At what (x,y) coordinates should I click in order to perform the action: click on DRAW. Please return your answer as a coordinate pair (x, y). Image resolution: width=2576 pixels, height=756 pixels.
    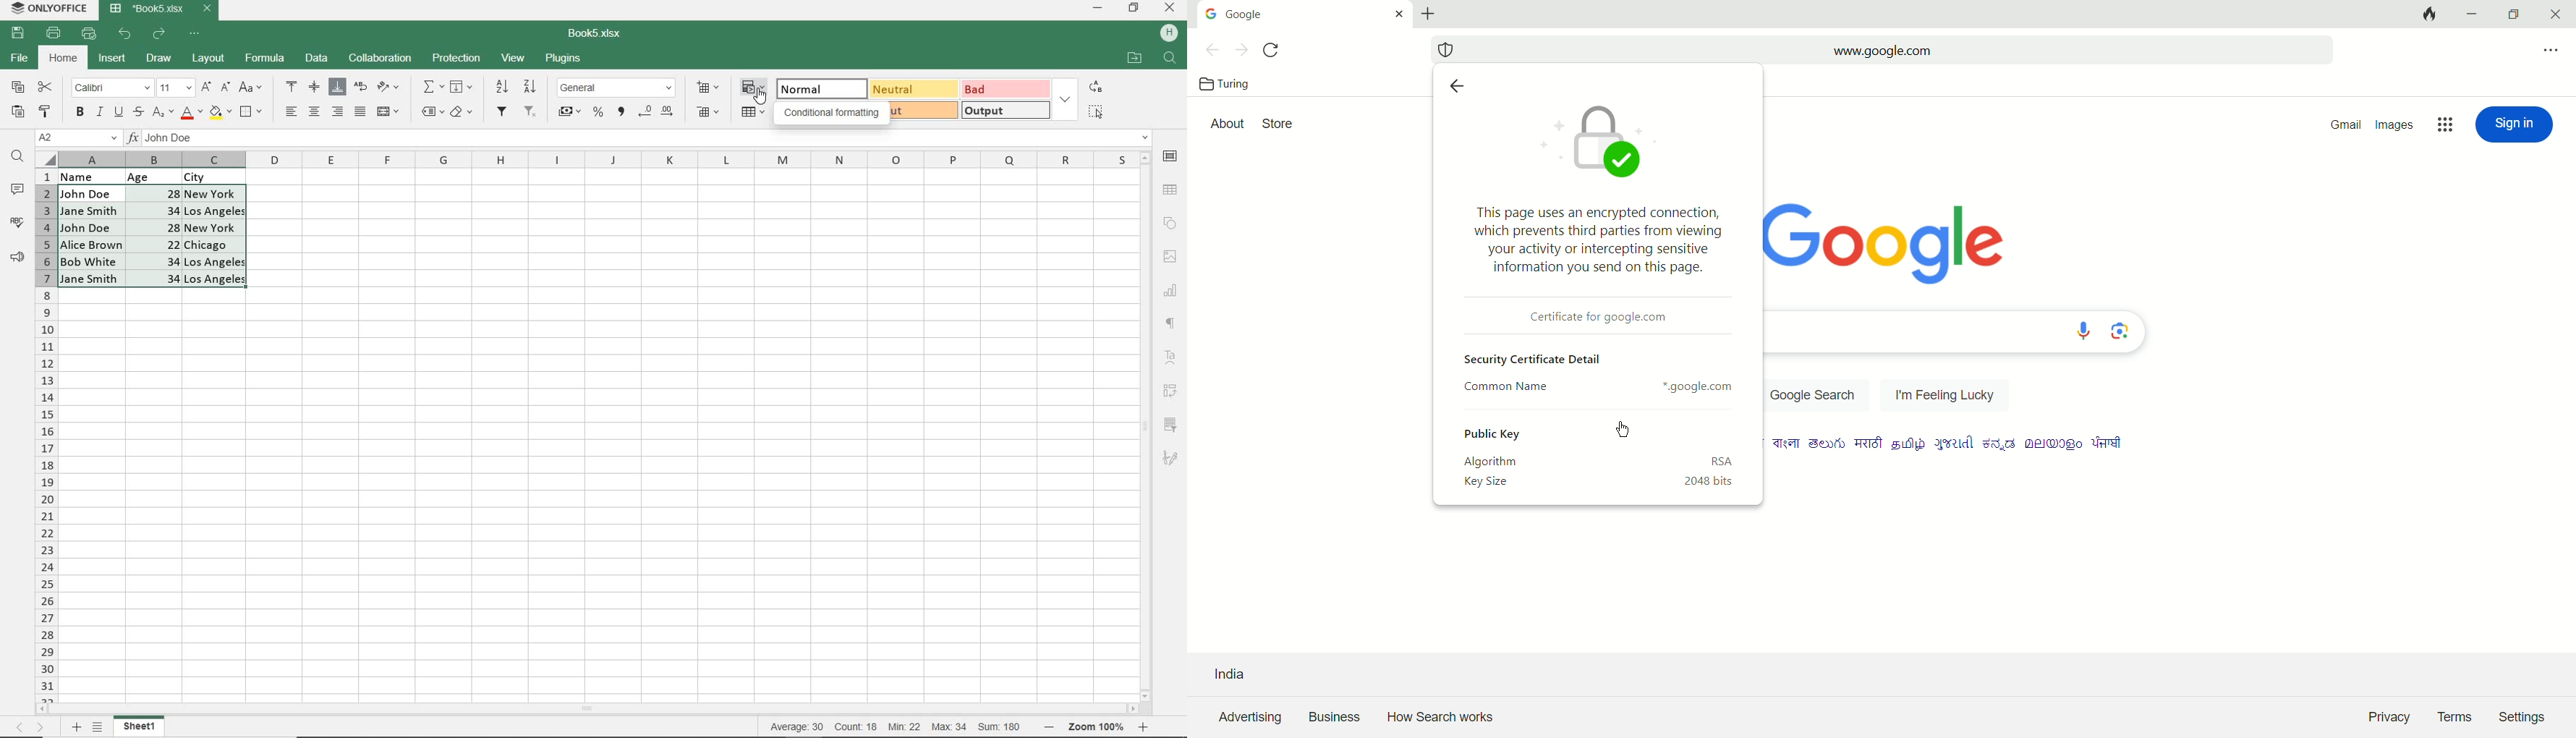
    Looking at the image, I should click on (160, 58).